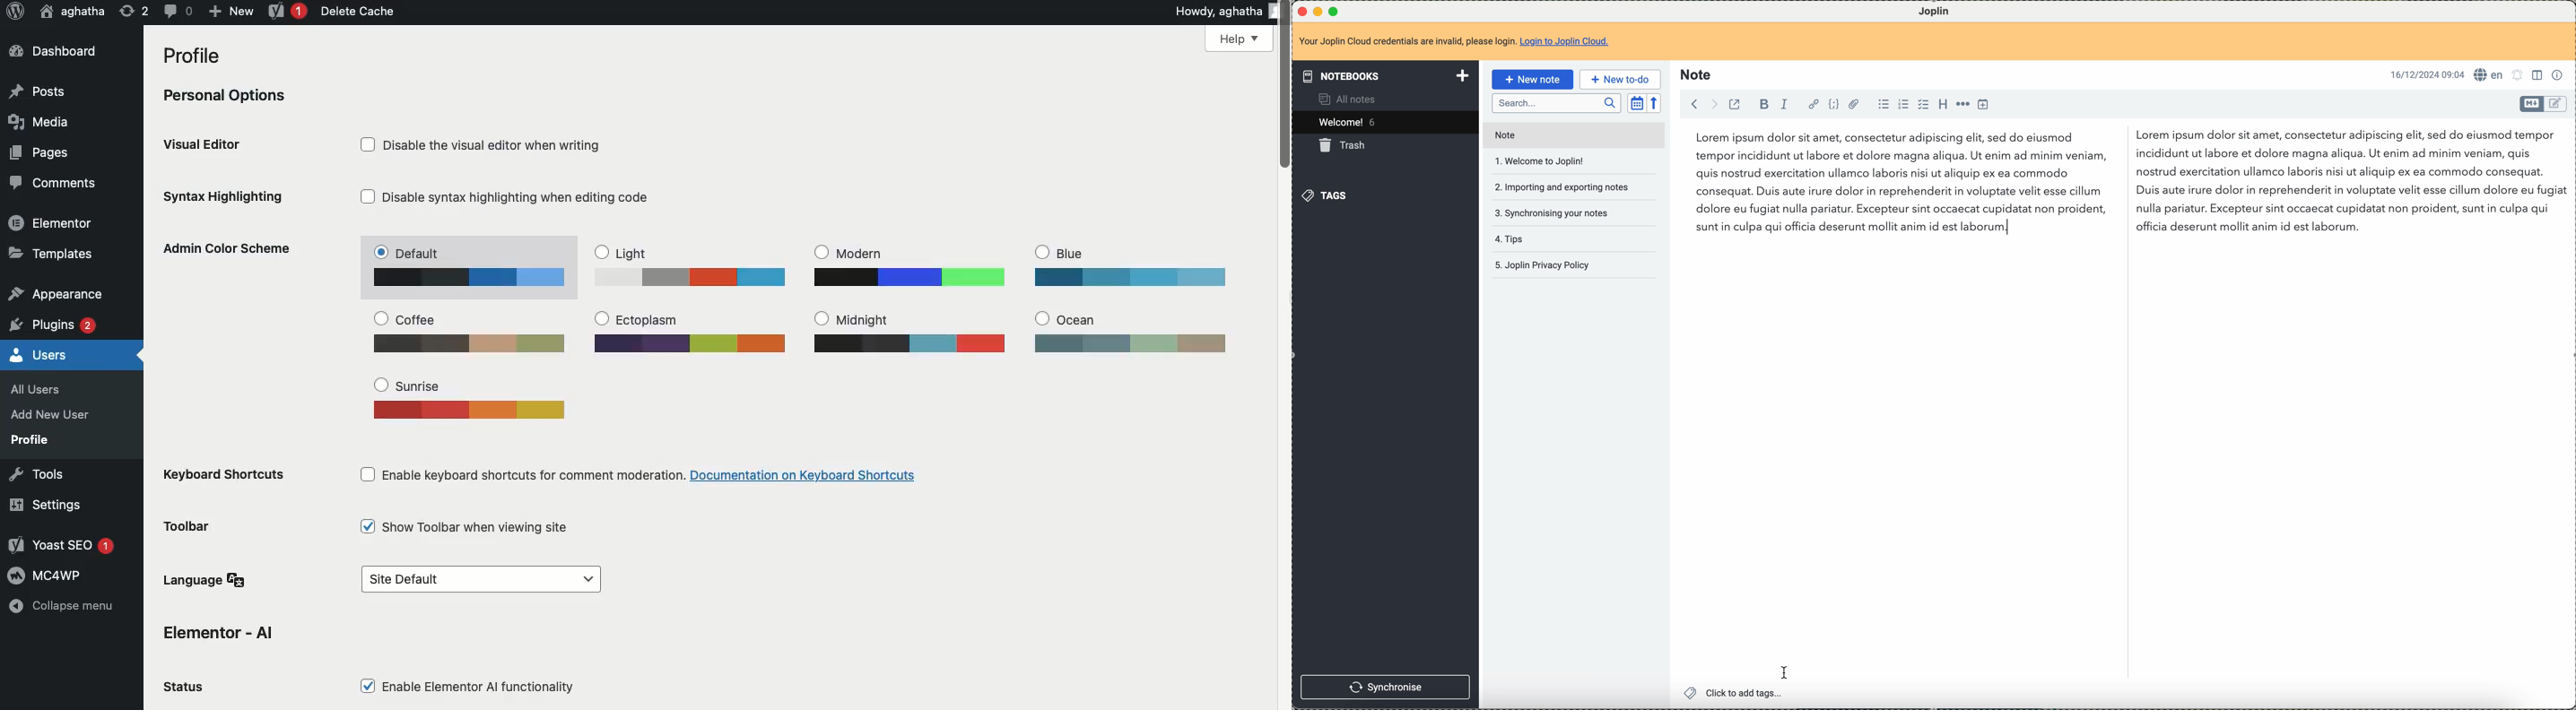  What do you see at coordinates (1515, 240) in the screenshot?
I see `tips` at bounding box center [1515, 240].